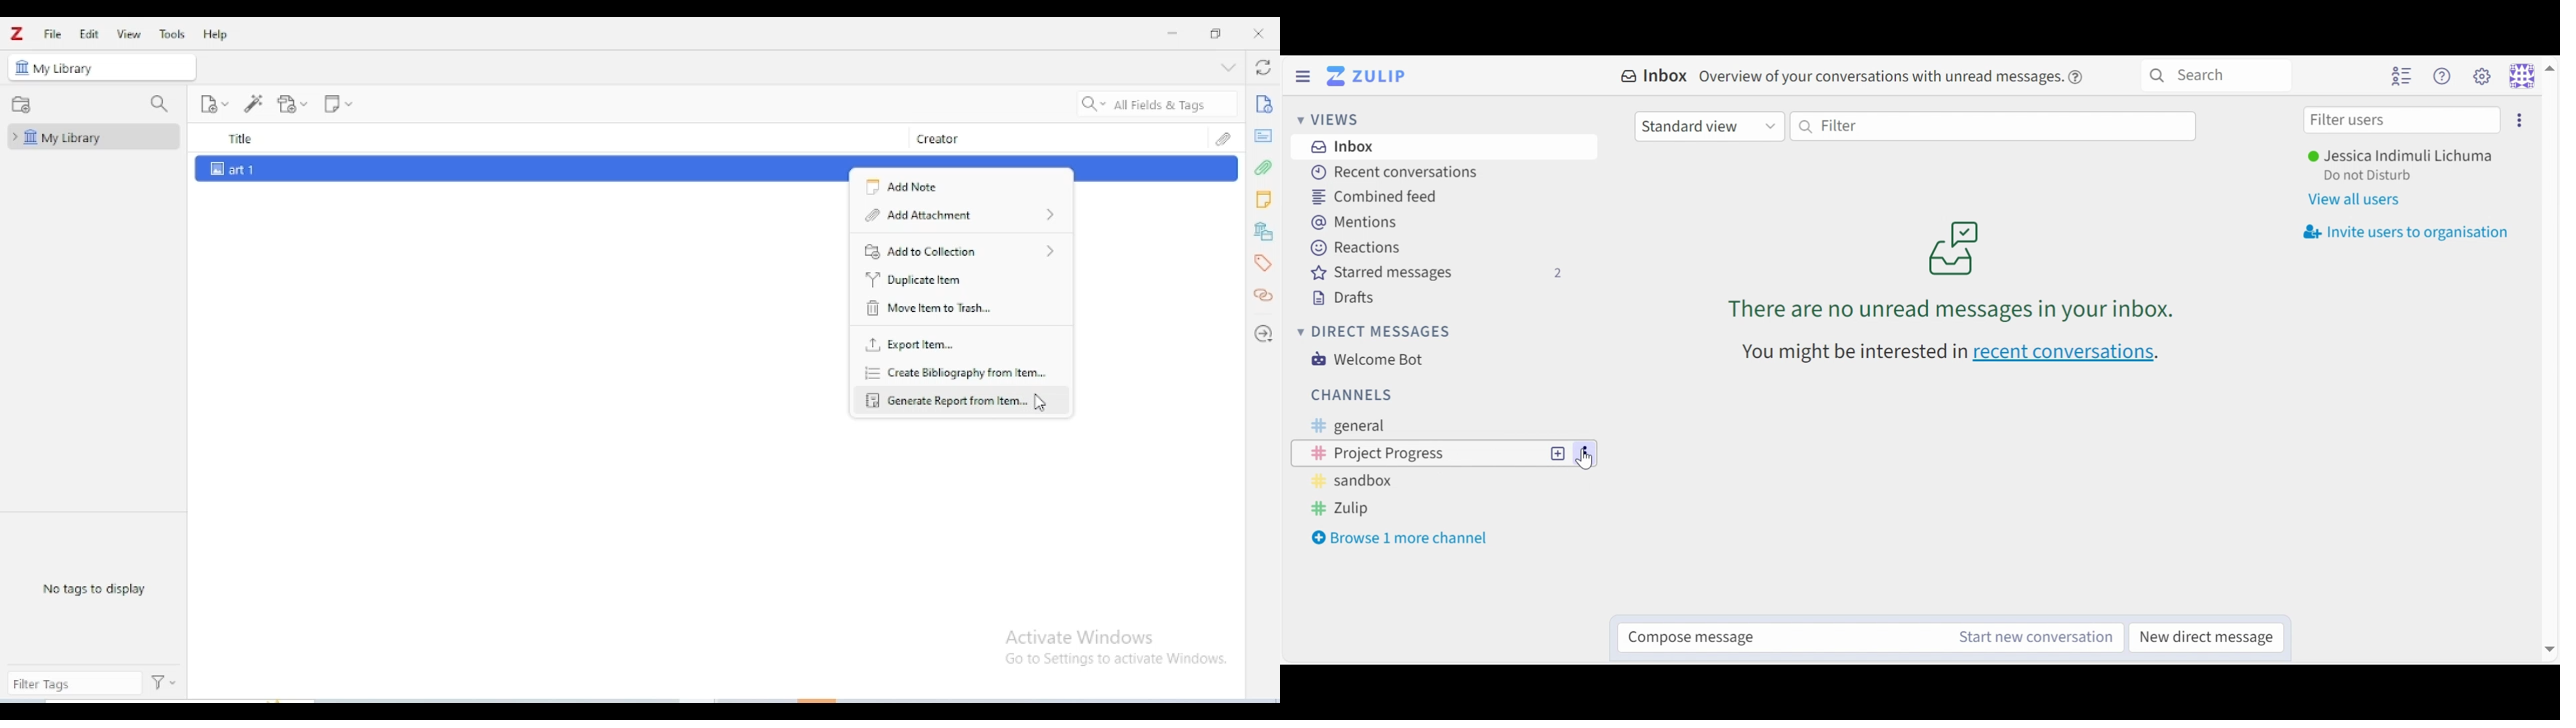  What do you see at coordinates (910, 345) in the screenshot?
I see `export item` at bounding box center [910, 345].